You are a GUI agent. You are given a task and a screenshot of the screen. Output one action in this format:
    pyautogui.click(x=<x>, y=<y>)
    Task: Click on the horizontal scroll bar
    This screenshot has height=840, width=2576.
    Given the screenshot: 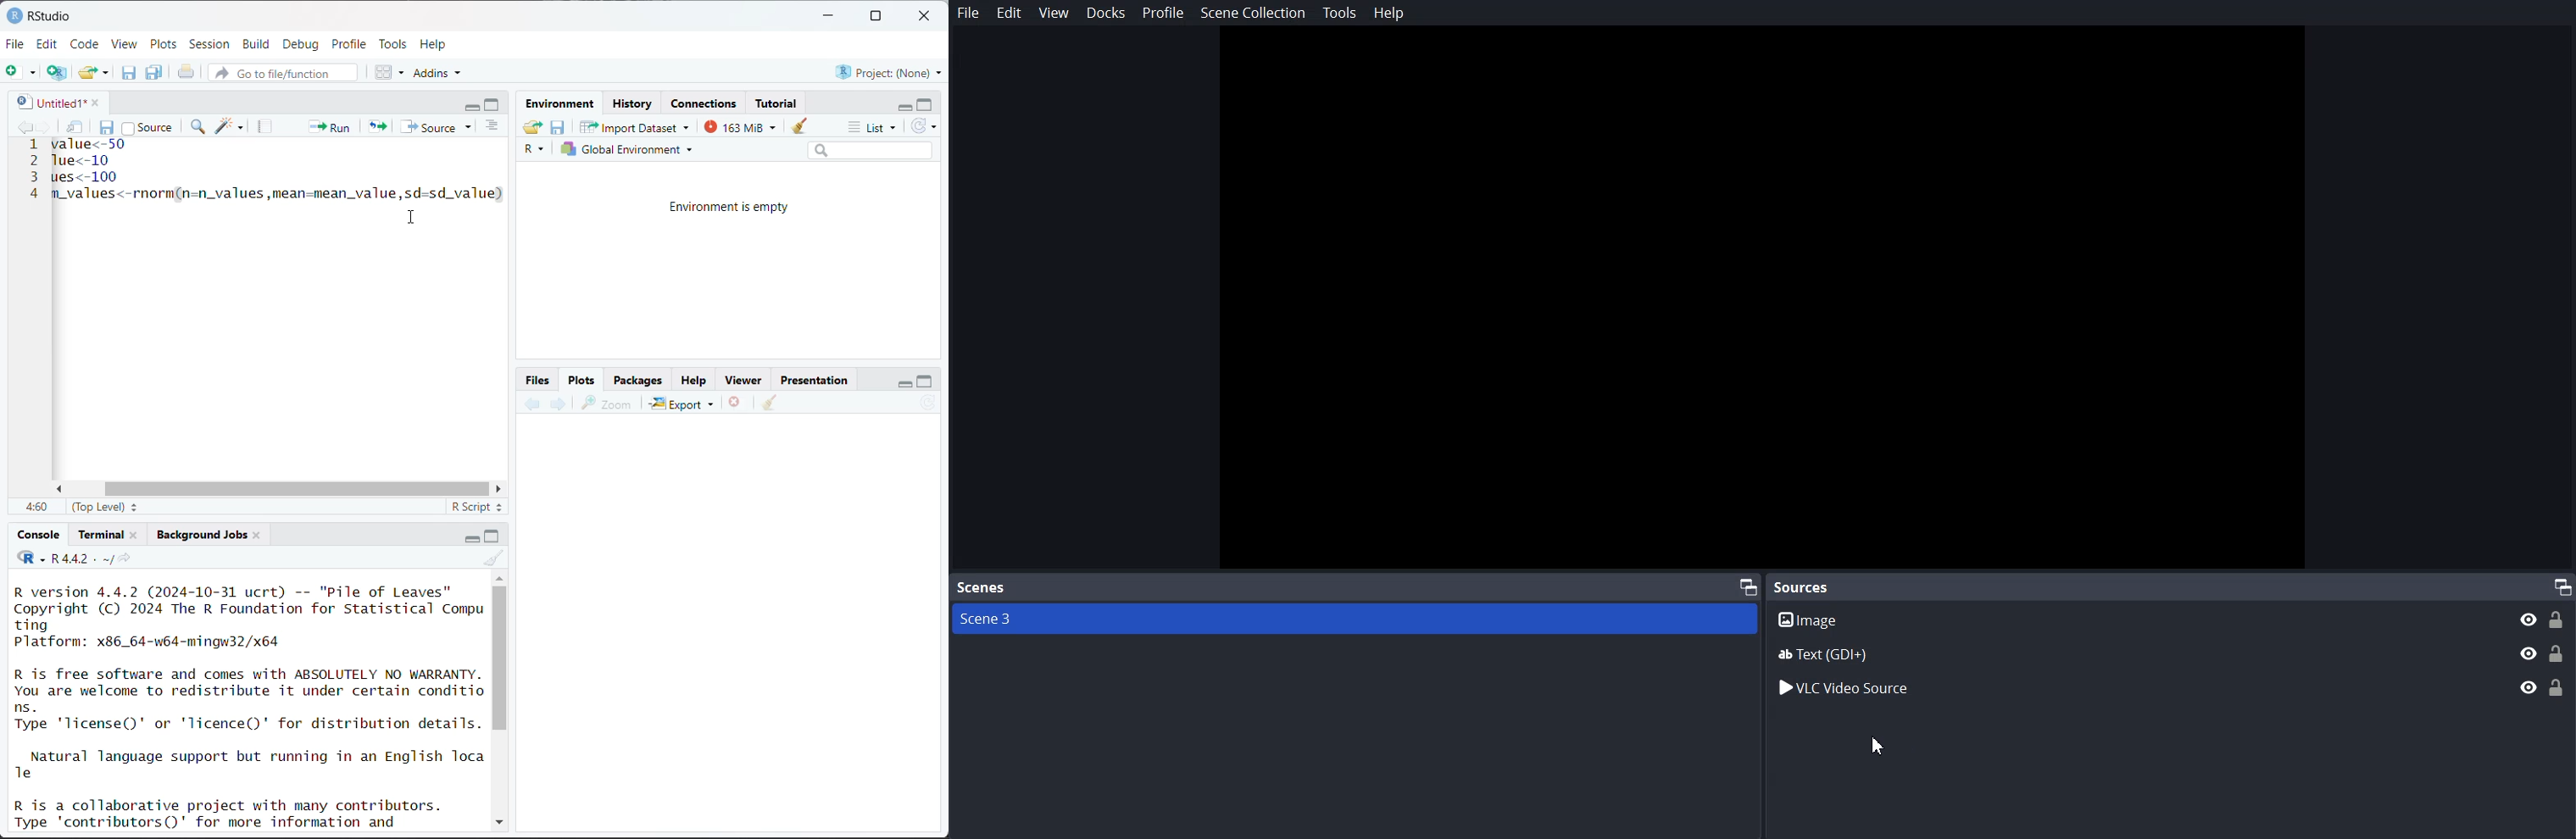 What is the action you would take?
    pyautogui.click(x=296, y=489)
    